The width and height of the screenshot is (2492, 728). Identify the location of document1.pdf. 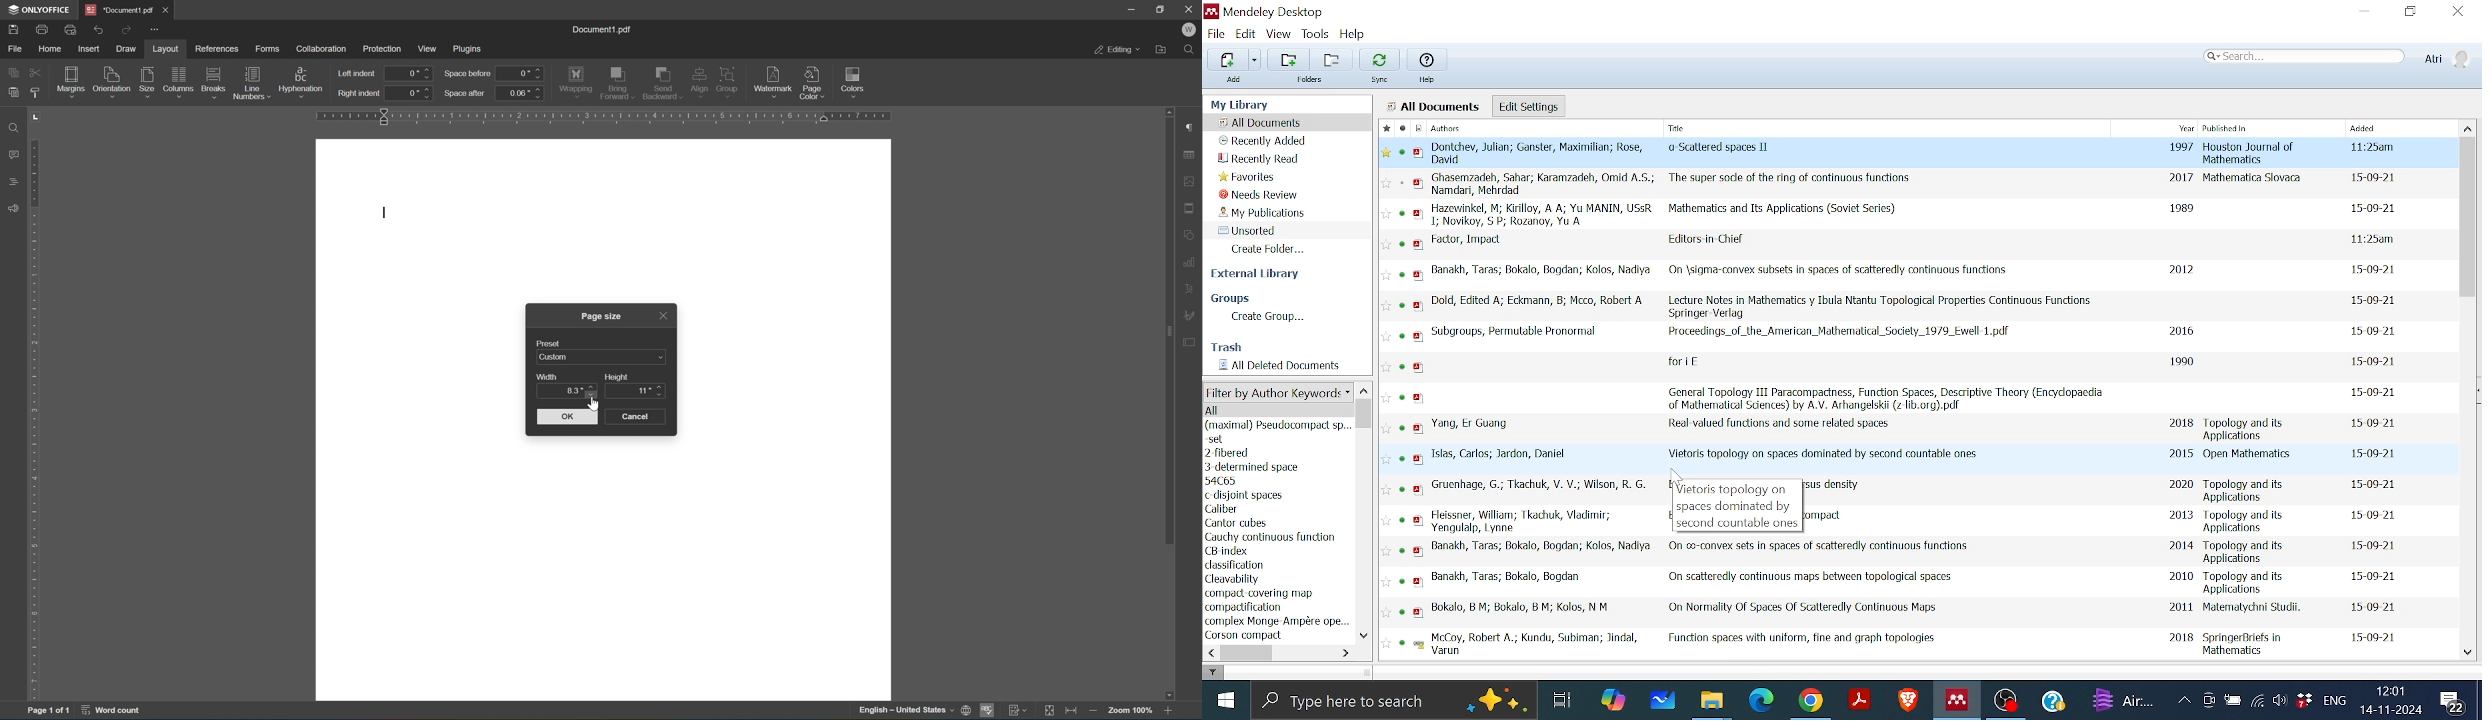
(604, 29).